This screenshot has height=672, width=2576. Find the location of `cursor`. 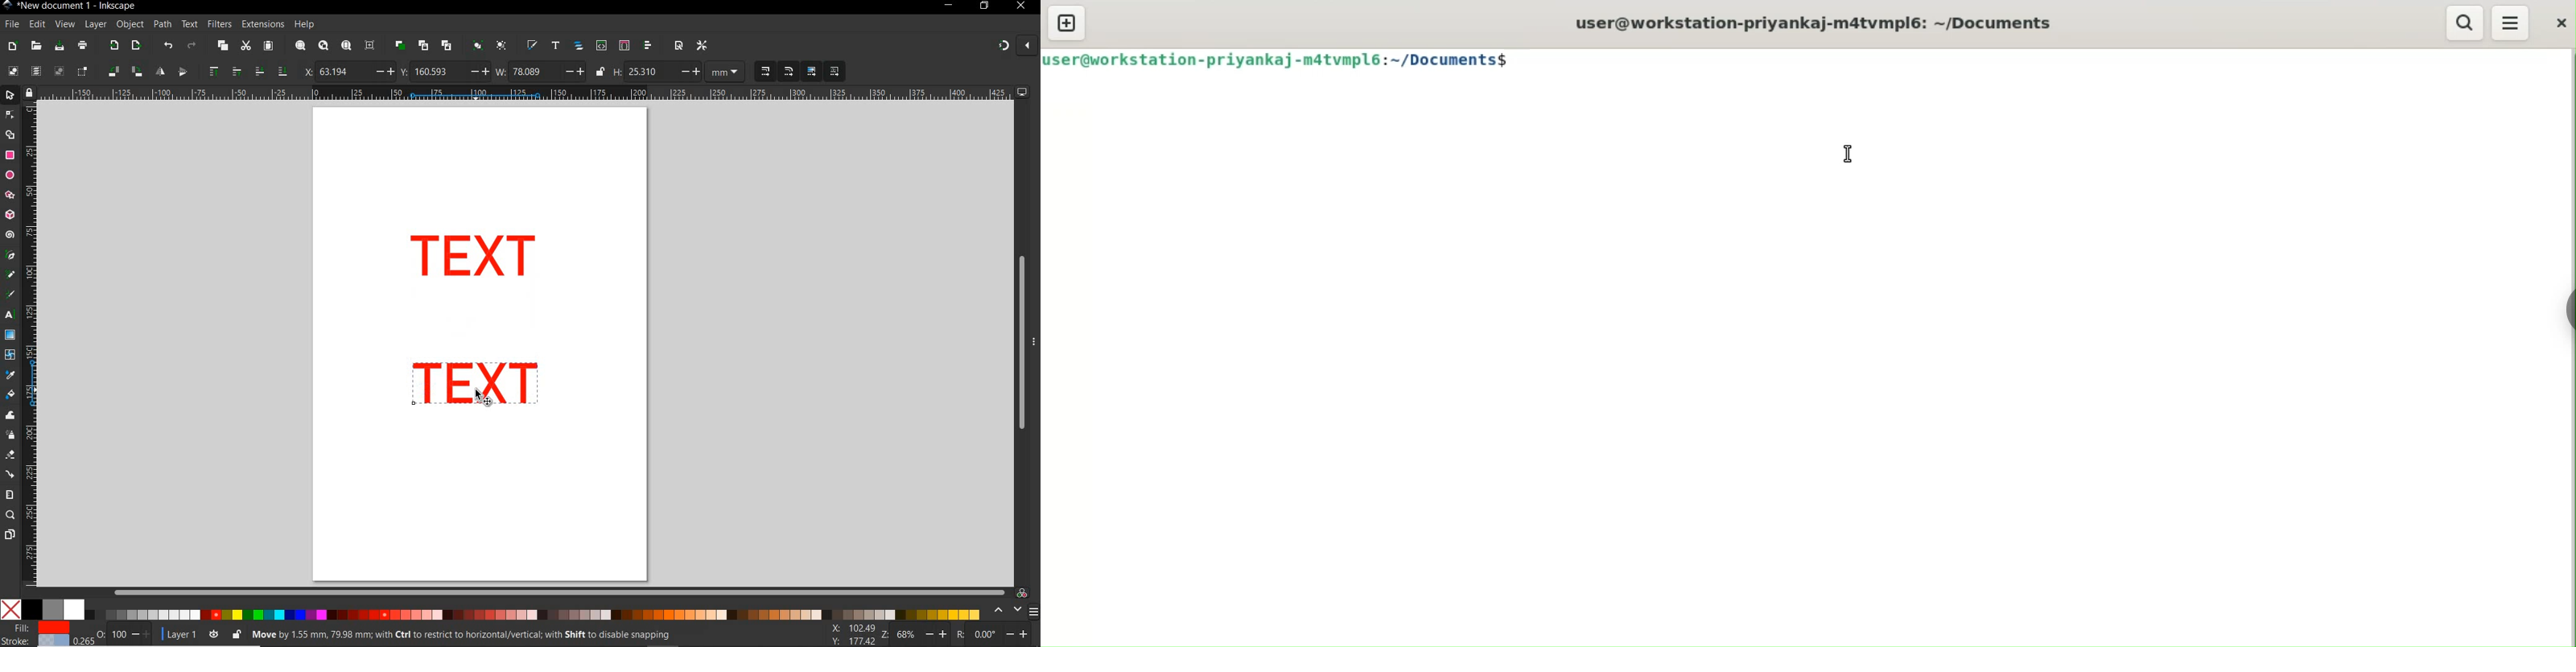

cursor is located at coordinates (1846, 156).